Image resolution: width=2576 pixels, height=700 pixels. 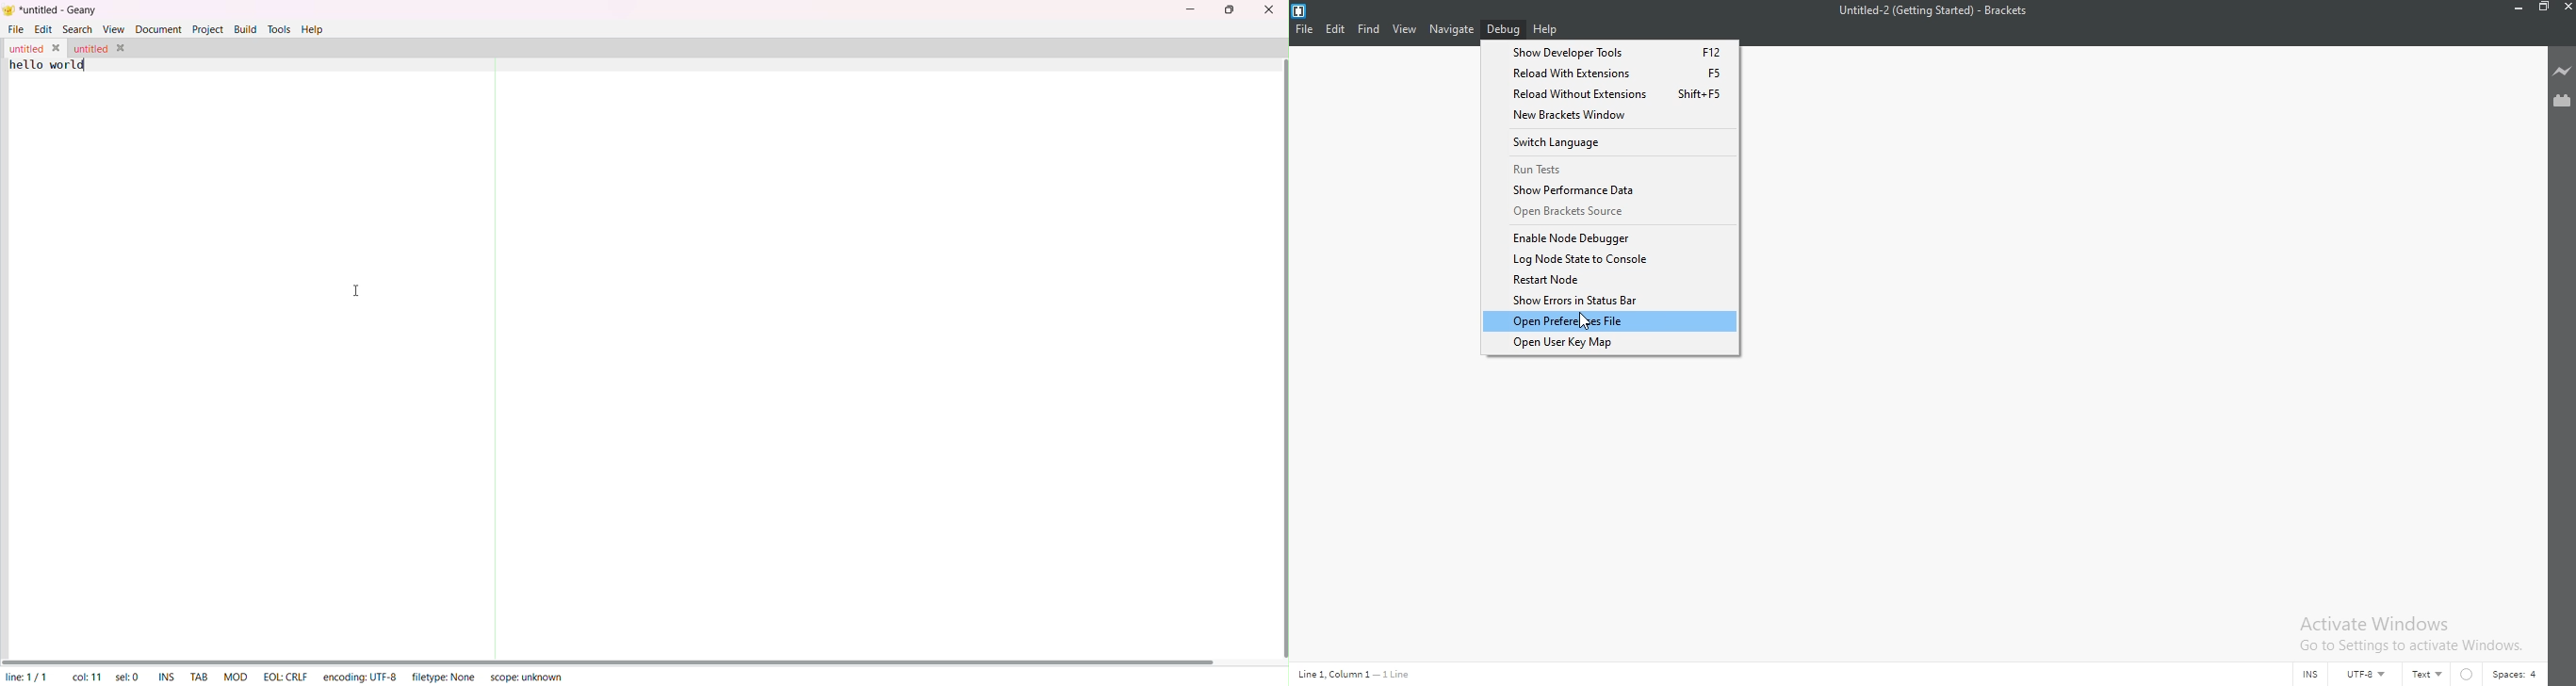 I want to click on *untitled - Geany, so click(x=58, y=11).